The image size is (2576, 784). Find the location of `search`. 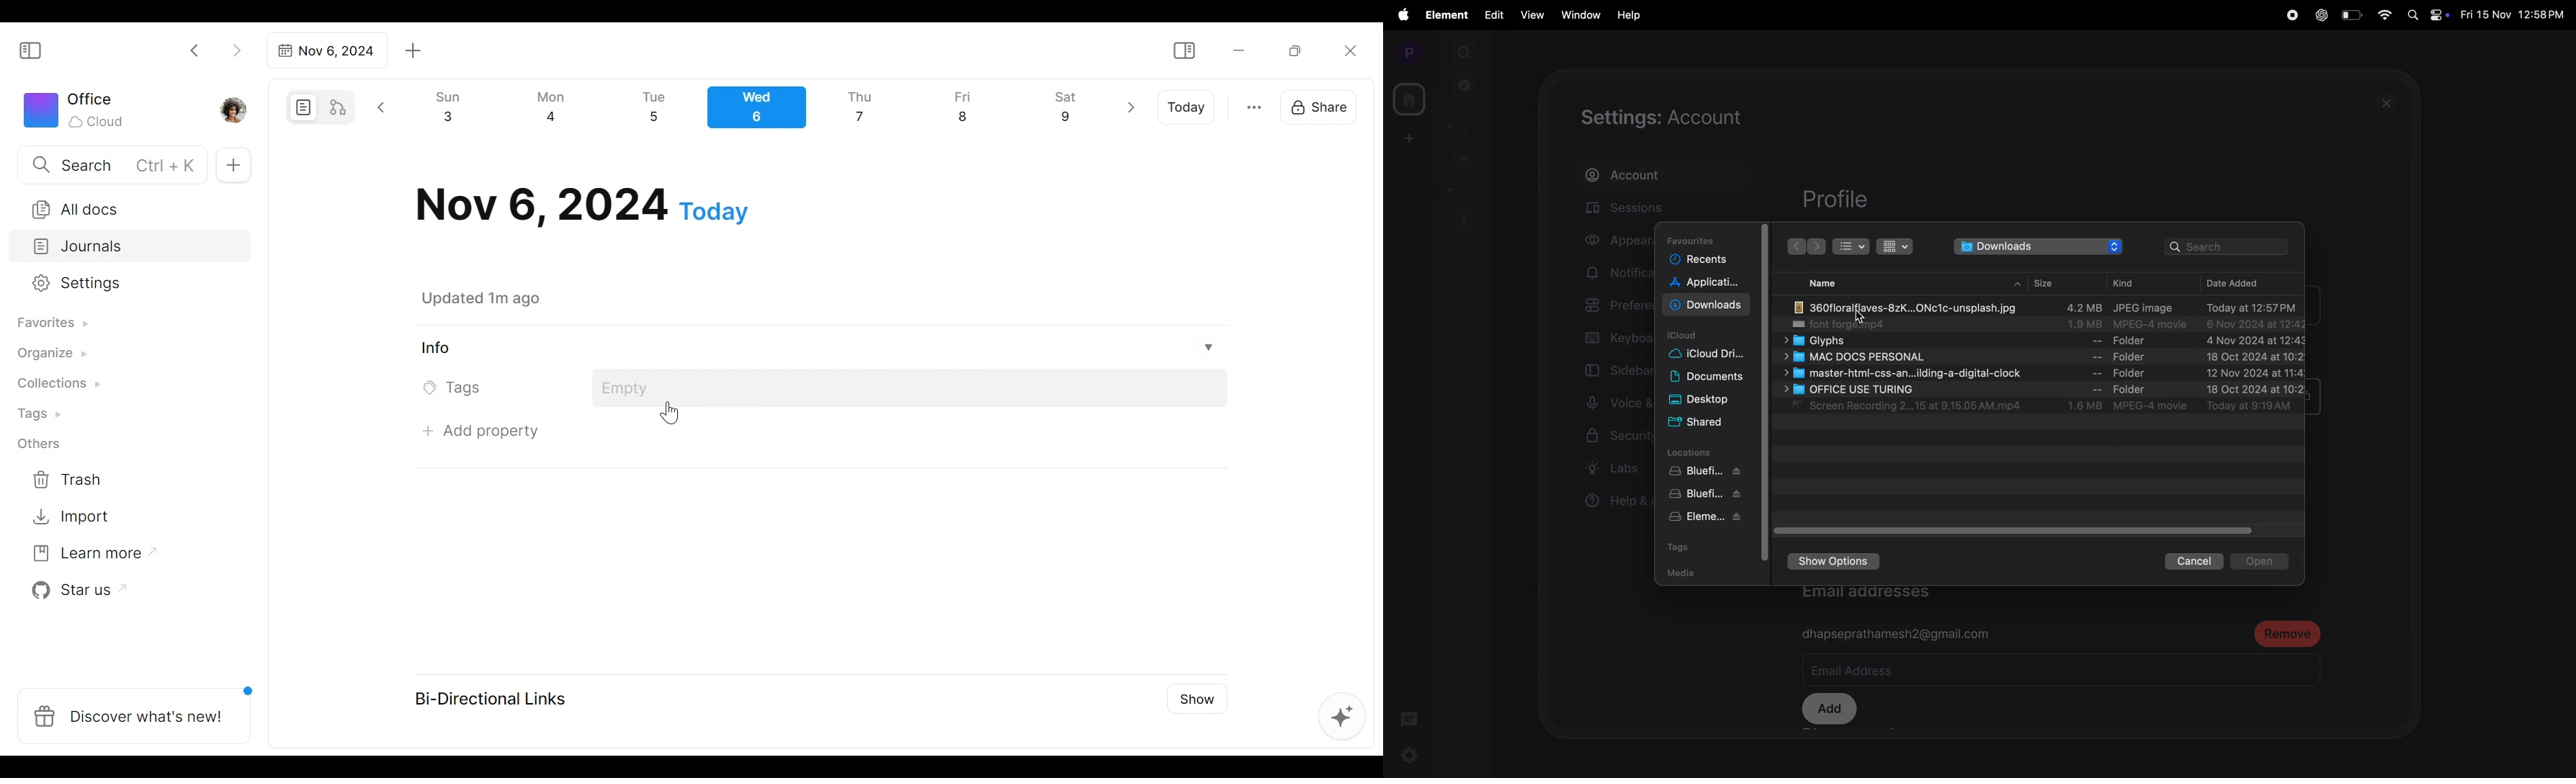

search is located at coordinates (2230, 247).